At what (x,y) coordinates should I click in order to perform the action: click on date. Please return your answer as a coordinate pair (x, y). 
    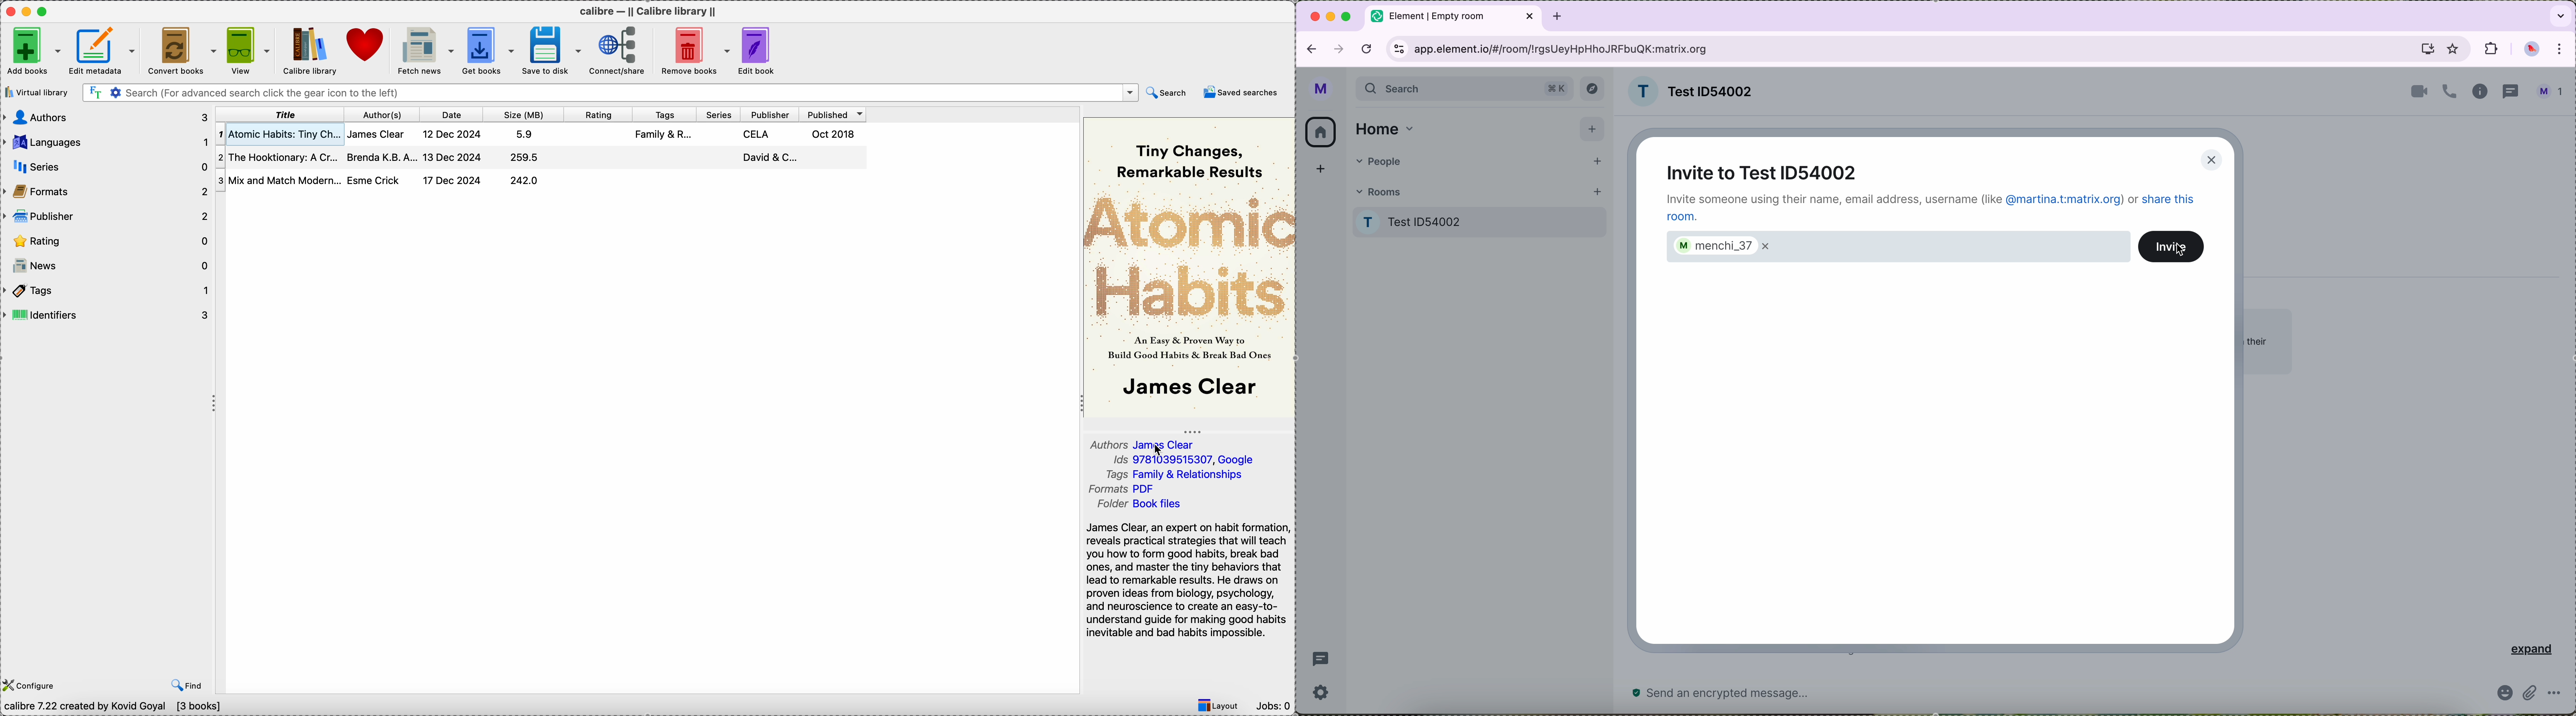
    Looking at the image, I should click on (455, 113).